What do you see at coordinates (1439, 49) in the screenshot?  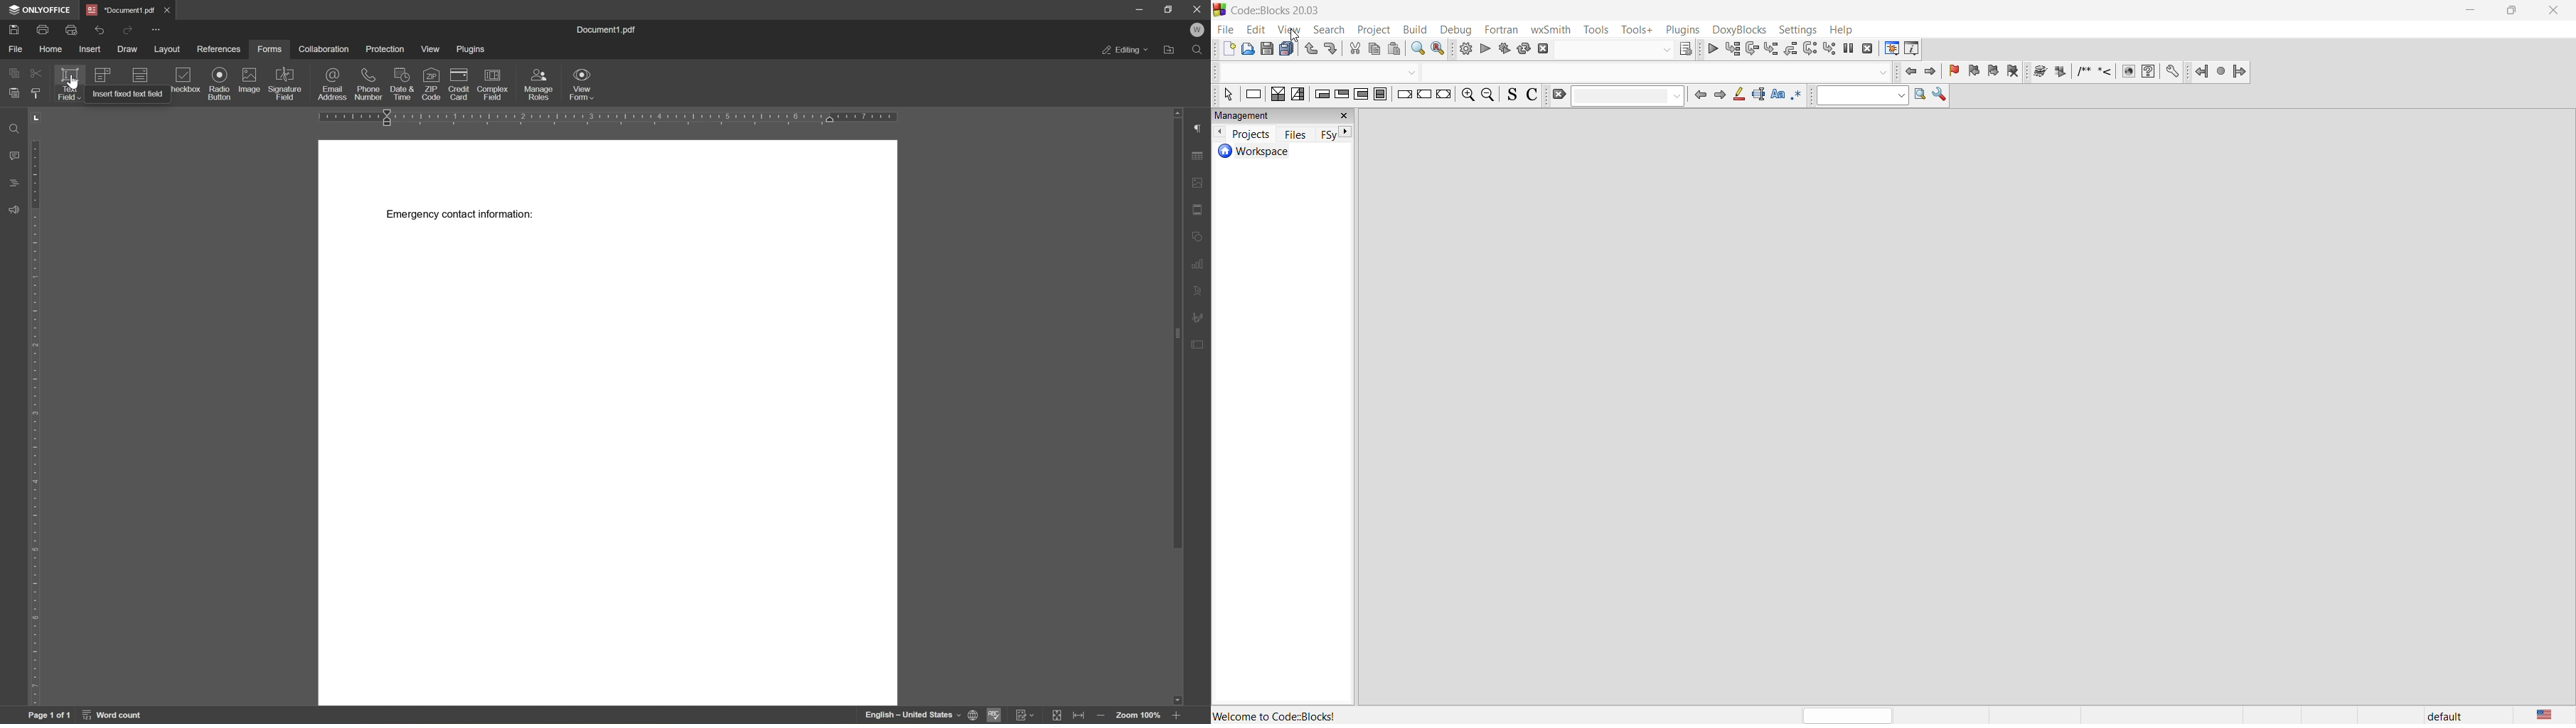 I see `replace` at bounding box center [1439, 49].